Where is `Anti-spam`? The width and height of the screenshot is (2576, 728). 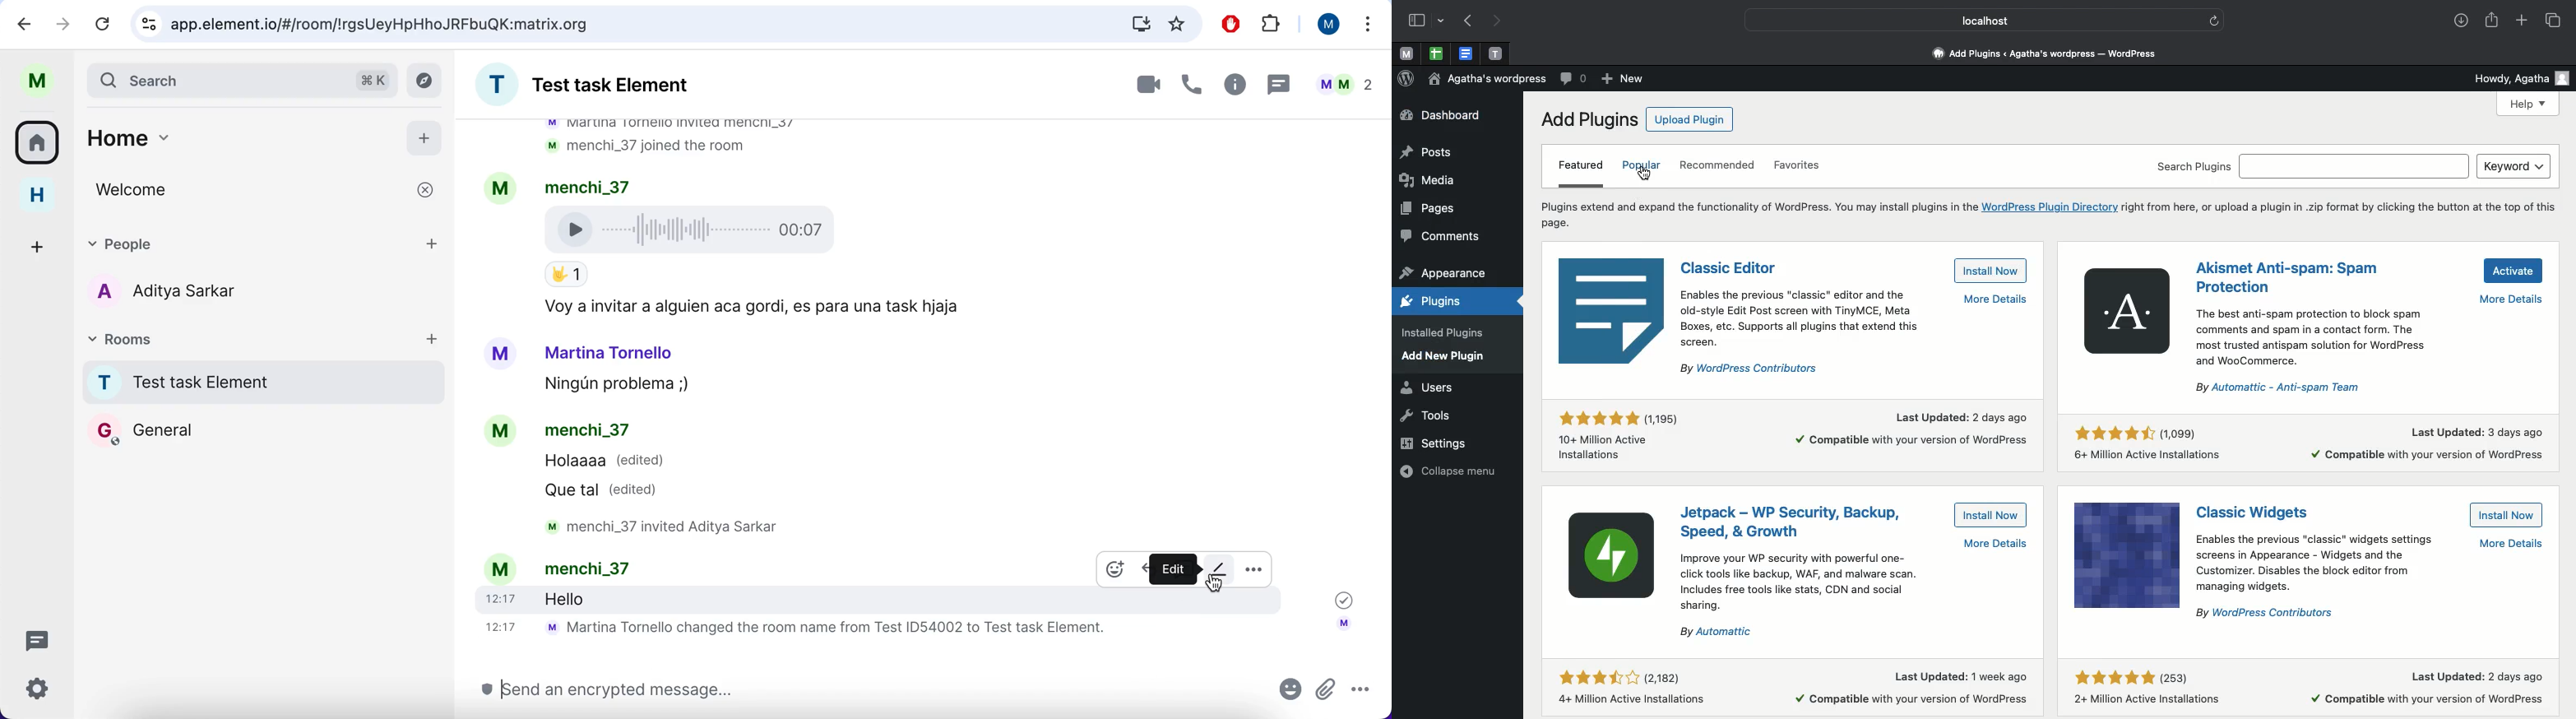 Anti-spam is located at coordinates (2288, 276).